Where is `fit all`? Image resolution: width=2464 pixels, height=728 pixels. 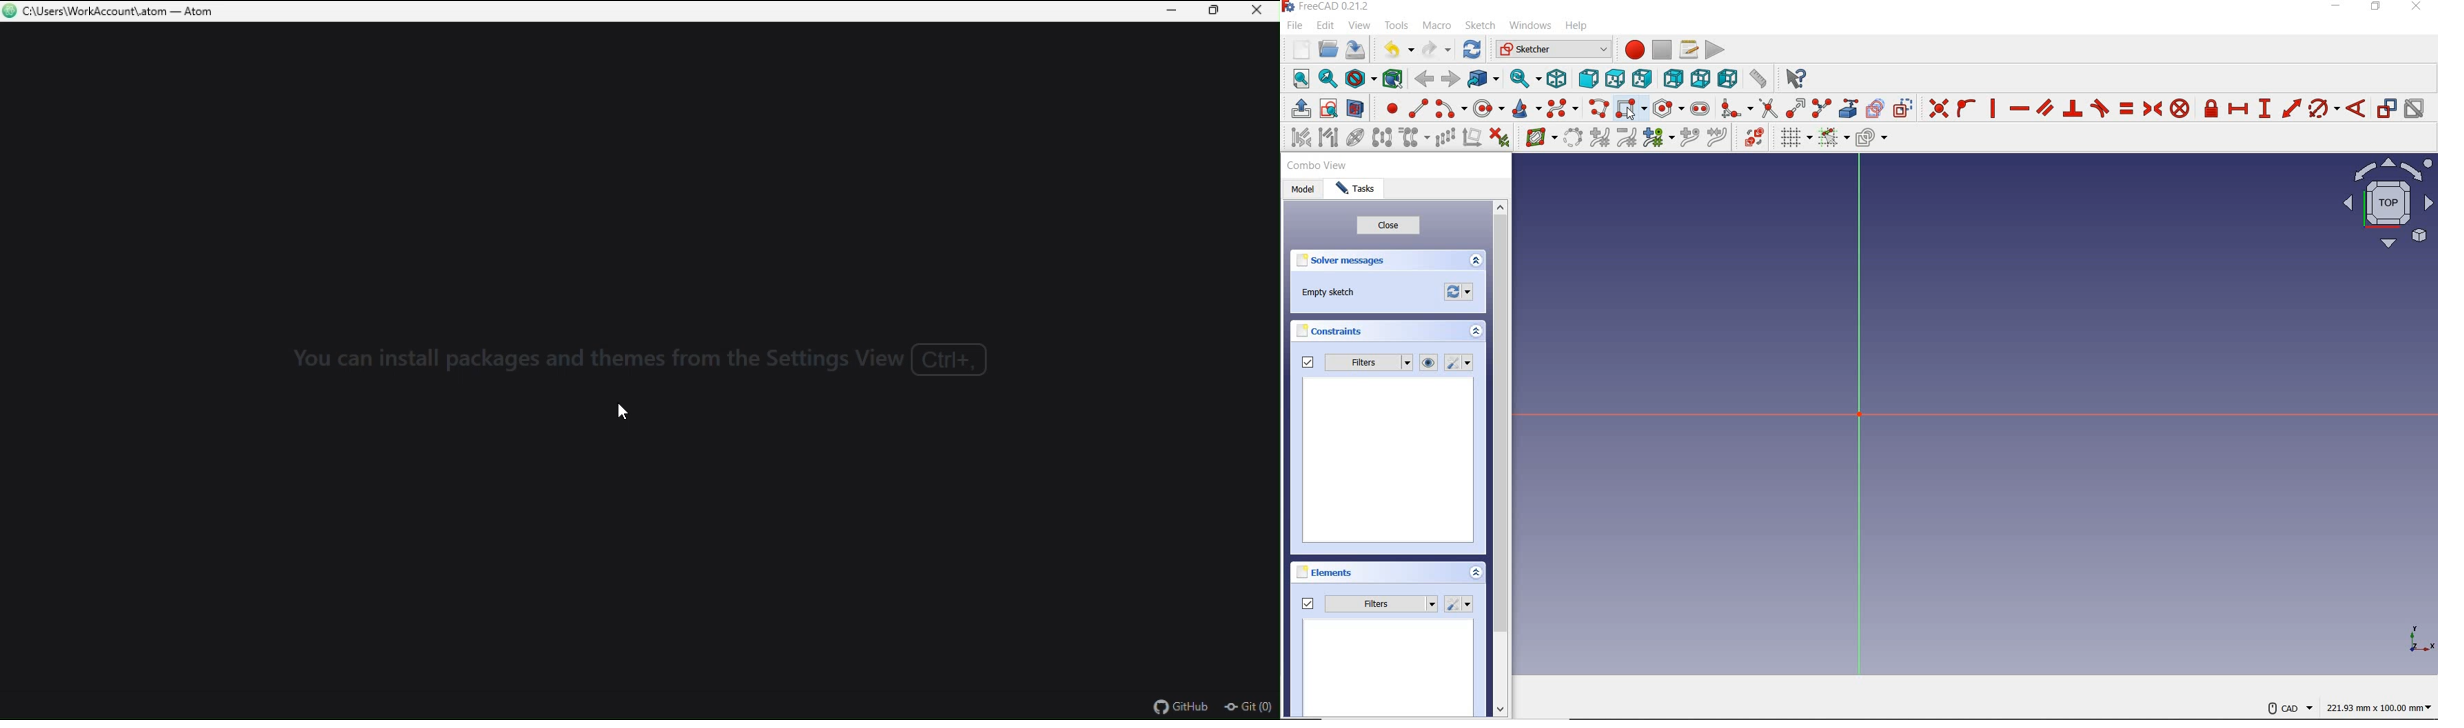
fit all is located at coordinates (1297, 78).